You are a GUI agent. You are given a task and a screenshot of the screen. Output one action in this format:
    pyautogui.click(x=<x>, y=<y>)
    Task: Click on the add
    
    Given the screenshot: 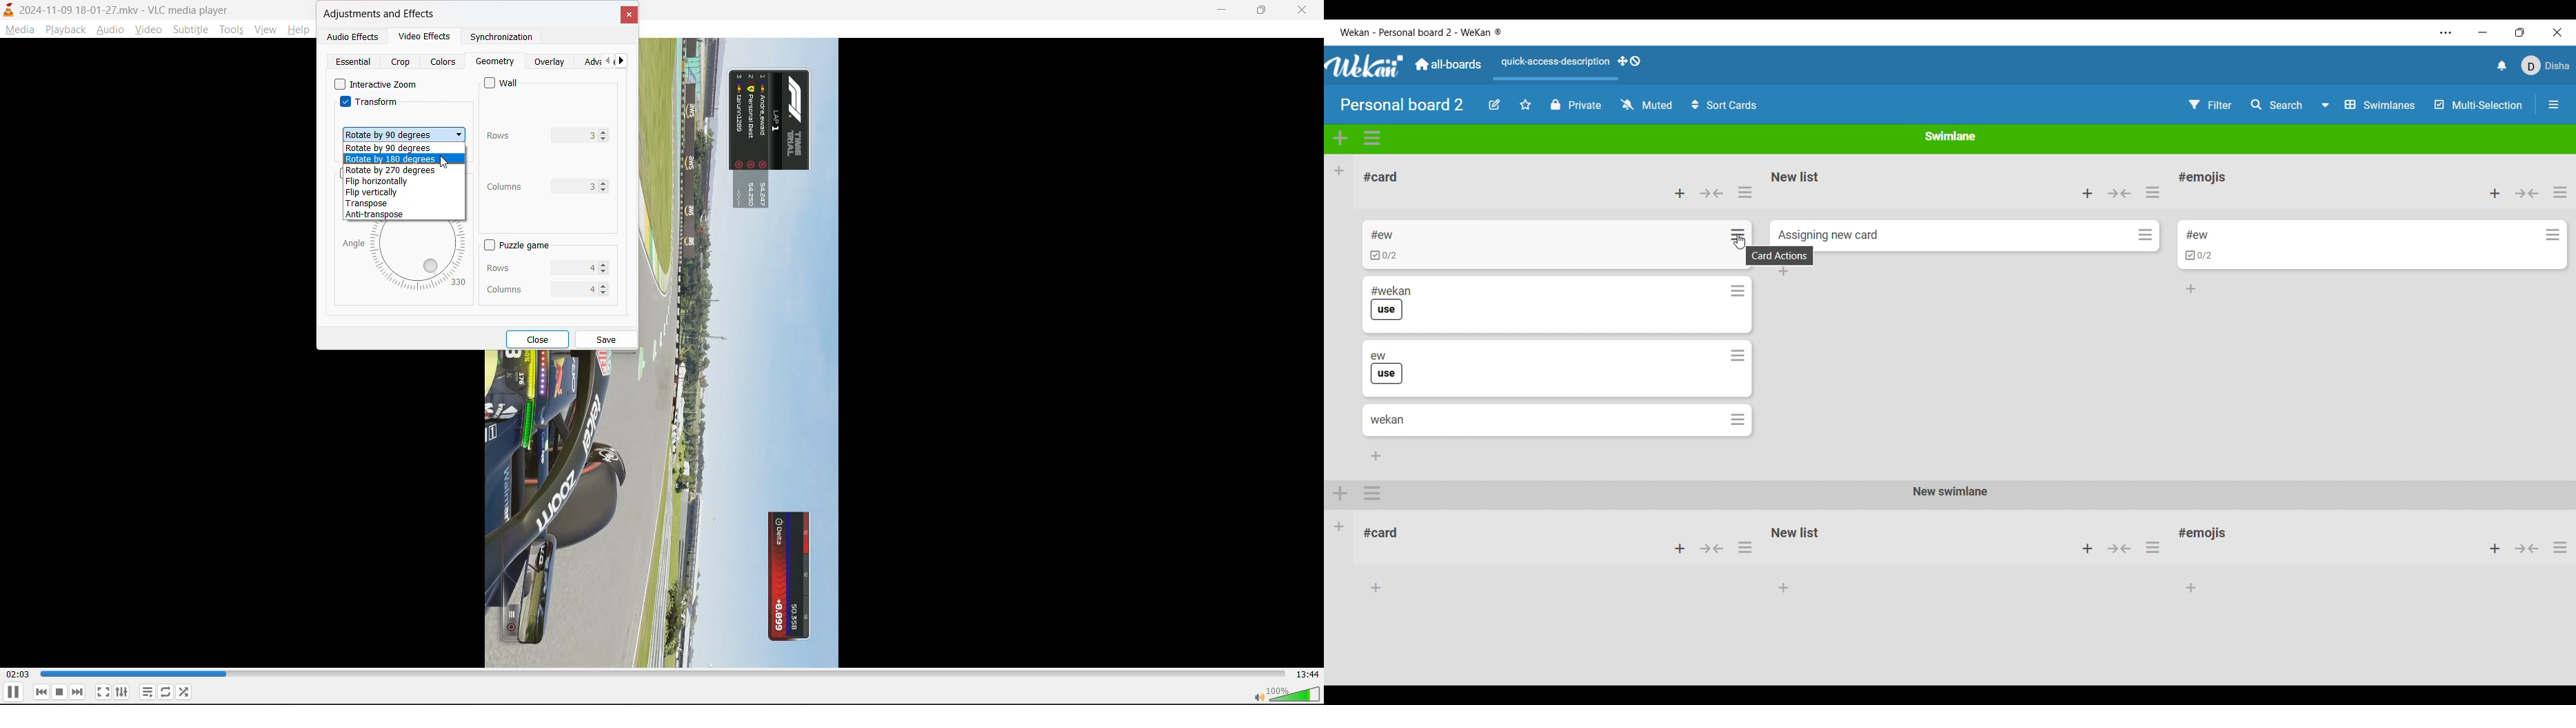 What is the action you would take?
    pyautogui.click(x=1679, y=549)
    